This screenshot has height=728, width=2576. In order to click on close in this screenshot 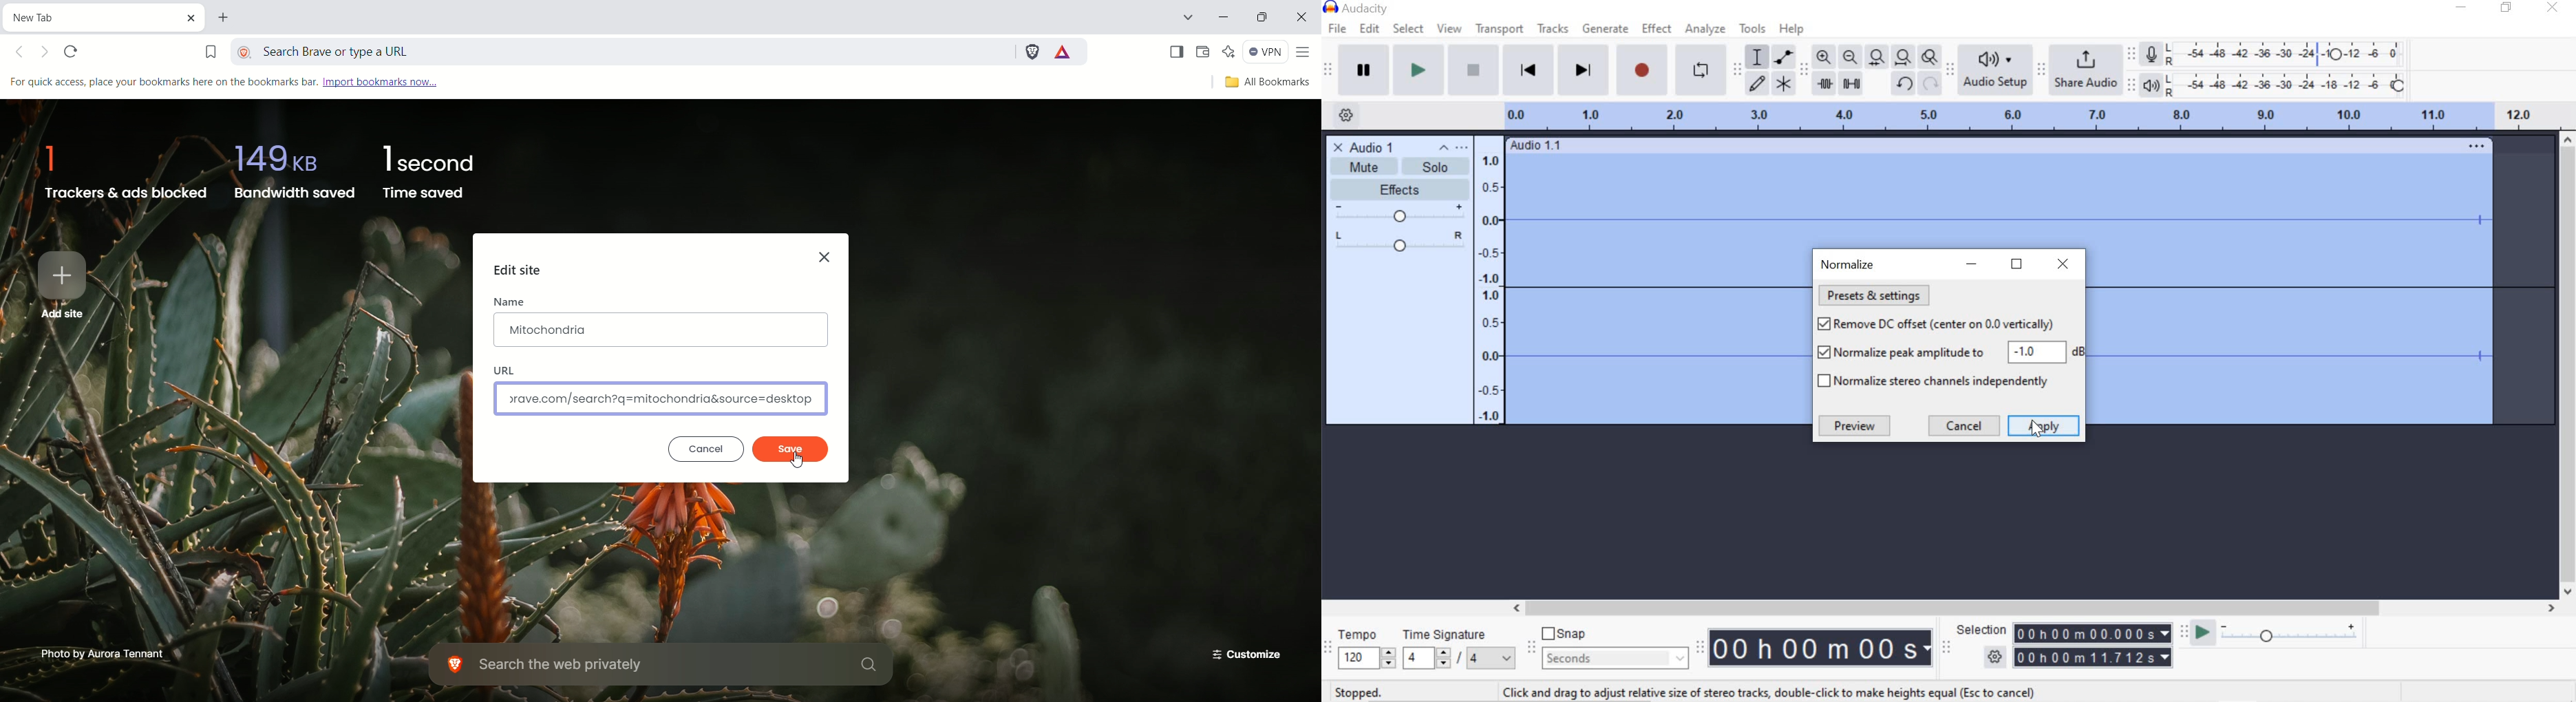, I will do `click(2063, 263)`.